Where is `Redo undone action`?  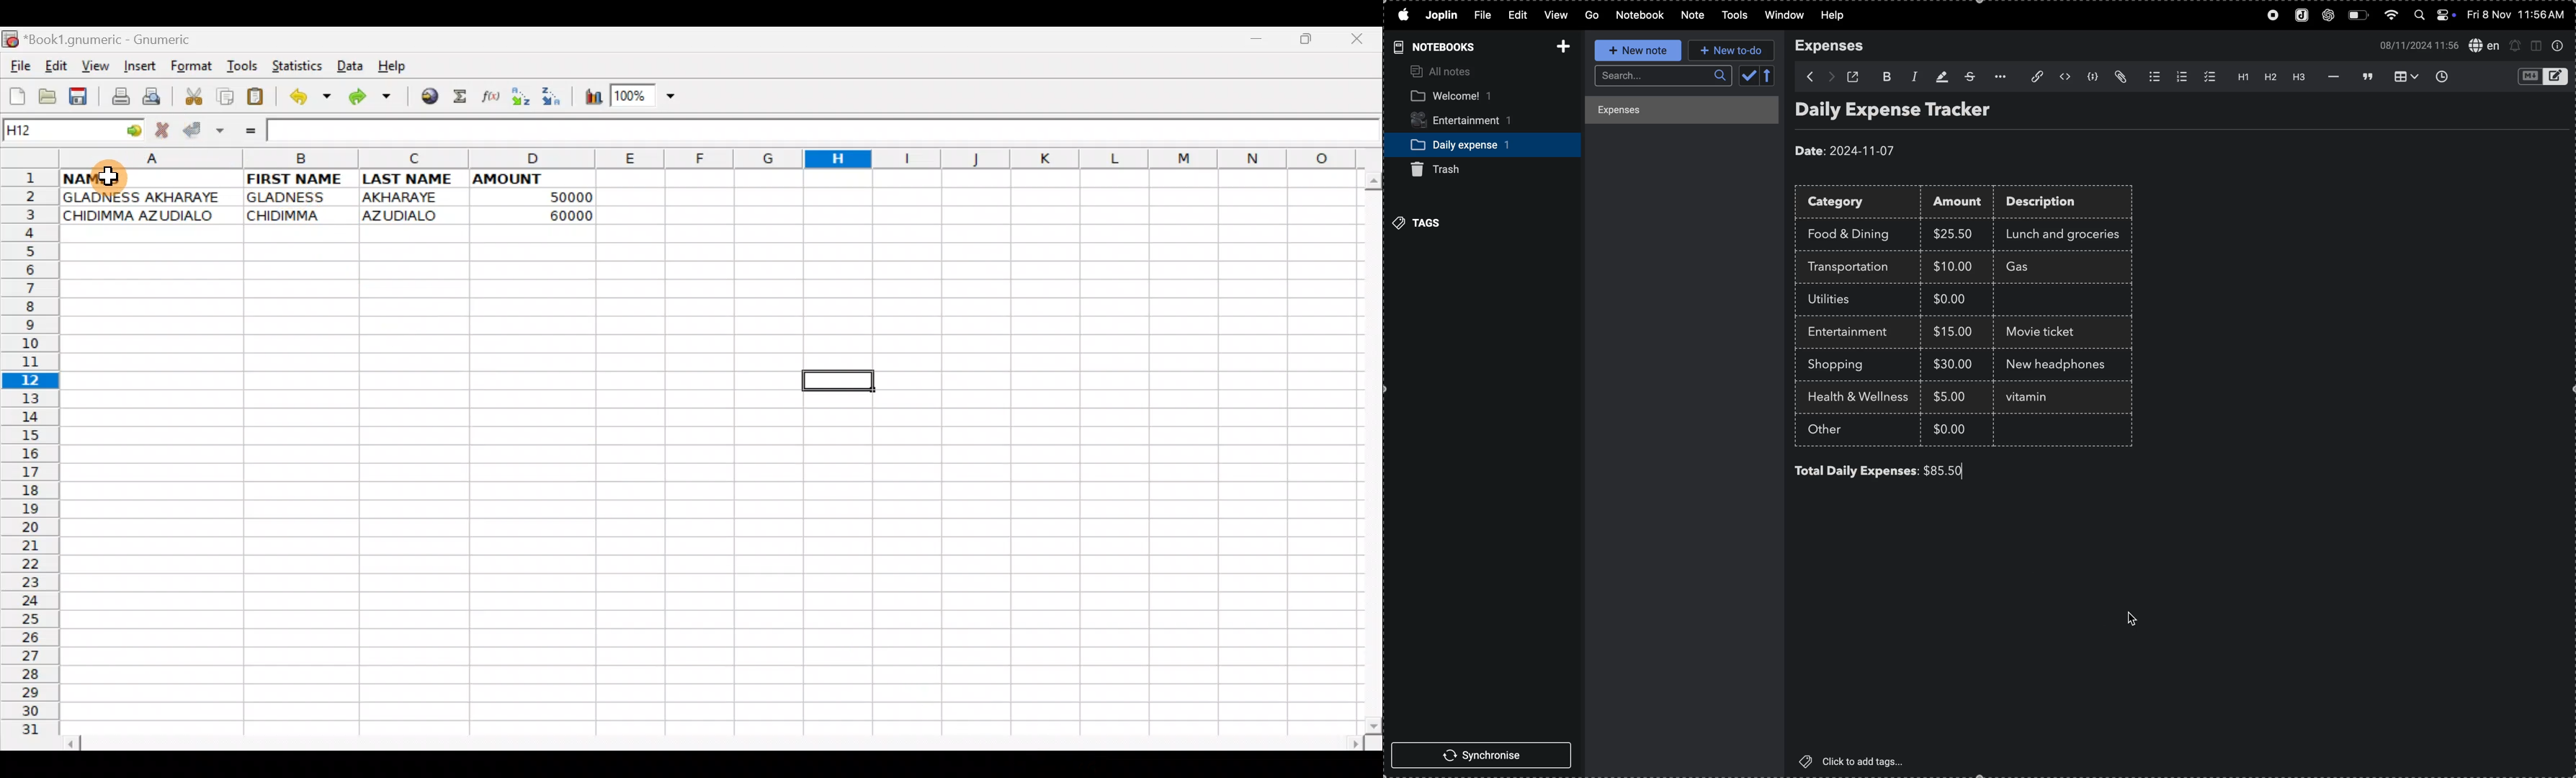 Redo undone action is located at coordinates (375, 100).